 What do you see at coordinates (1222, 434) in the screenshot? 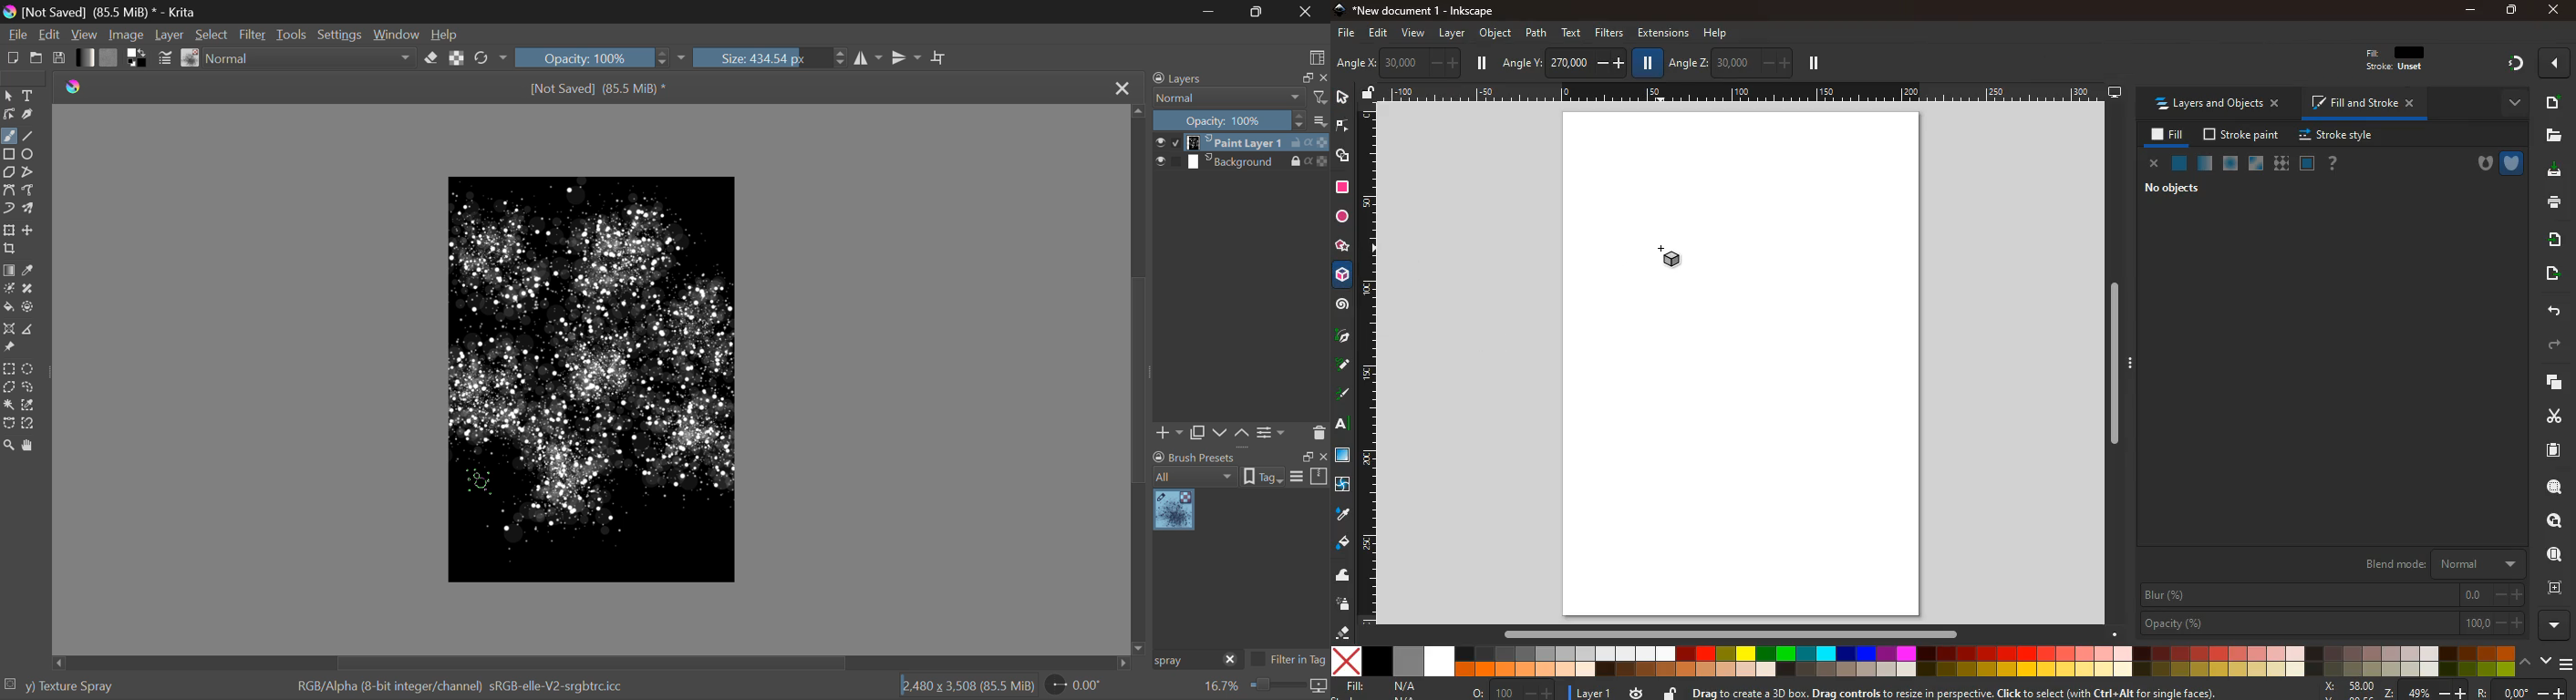
I see `Layer Movement down` at bounding box center [1222, 434].